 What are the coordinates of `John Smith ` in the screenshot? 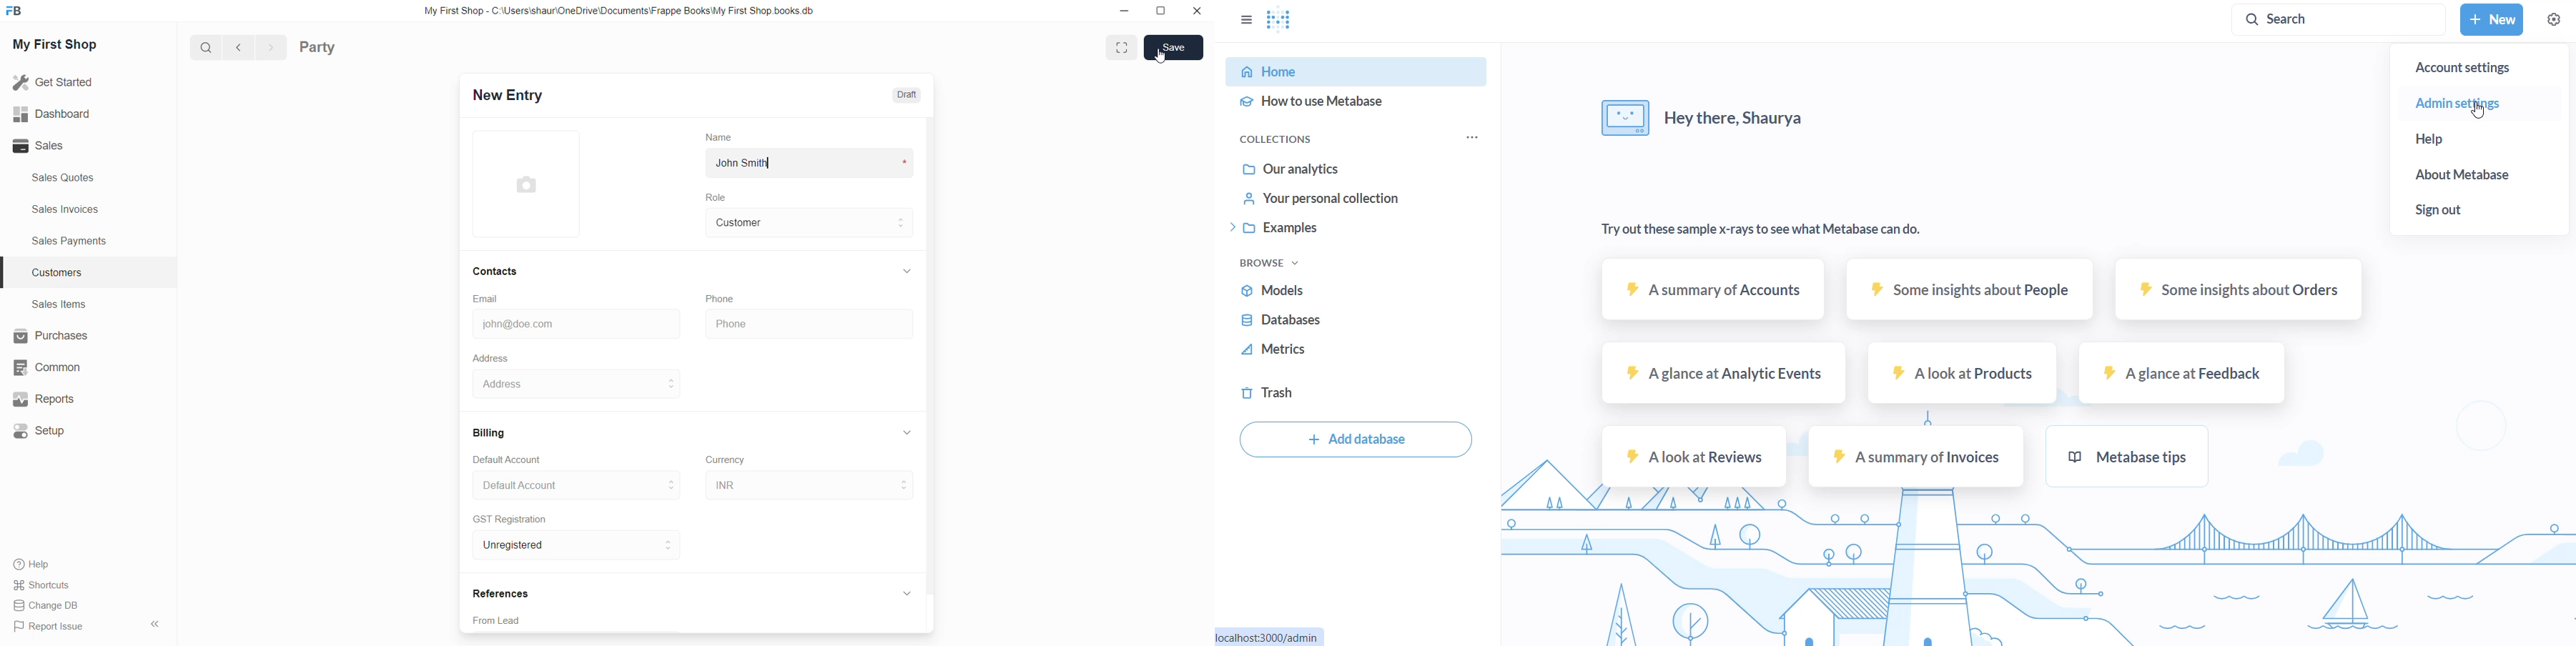 It's located at (752, 164).